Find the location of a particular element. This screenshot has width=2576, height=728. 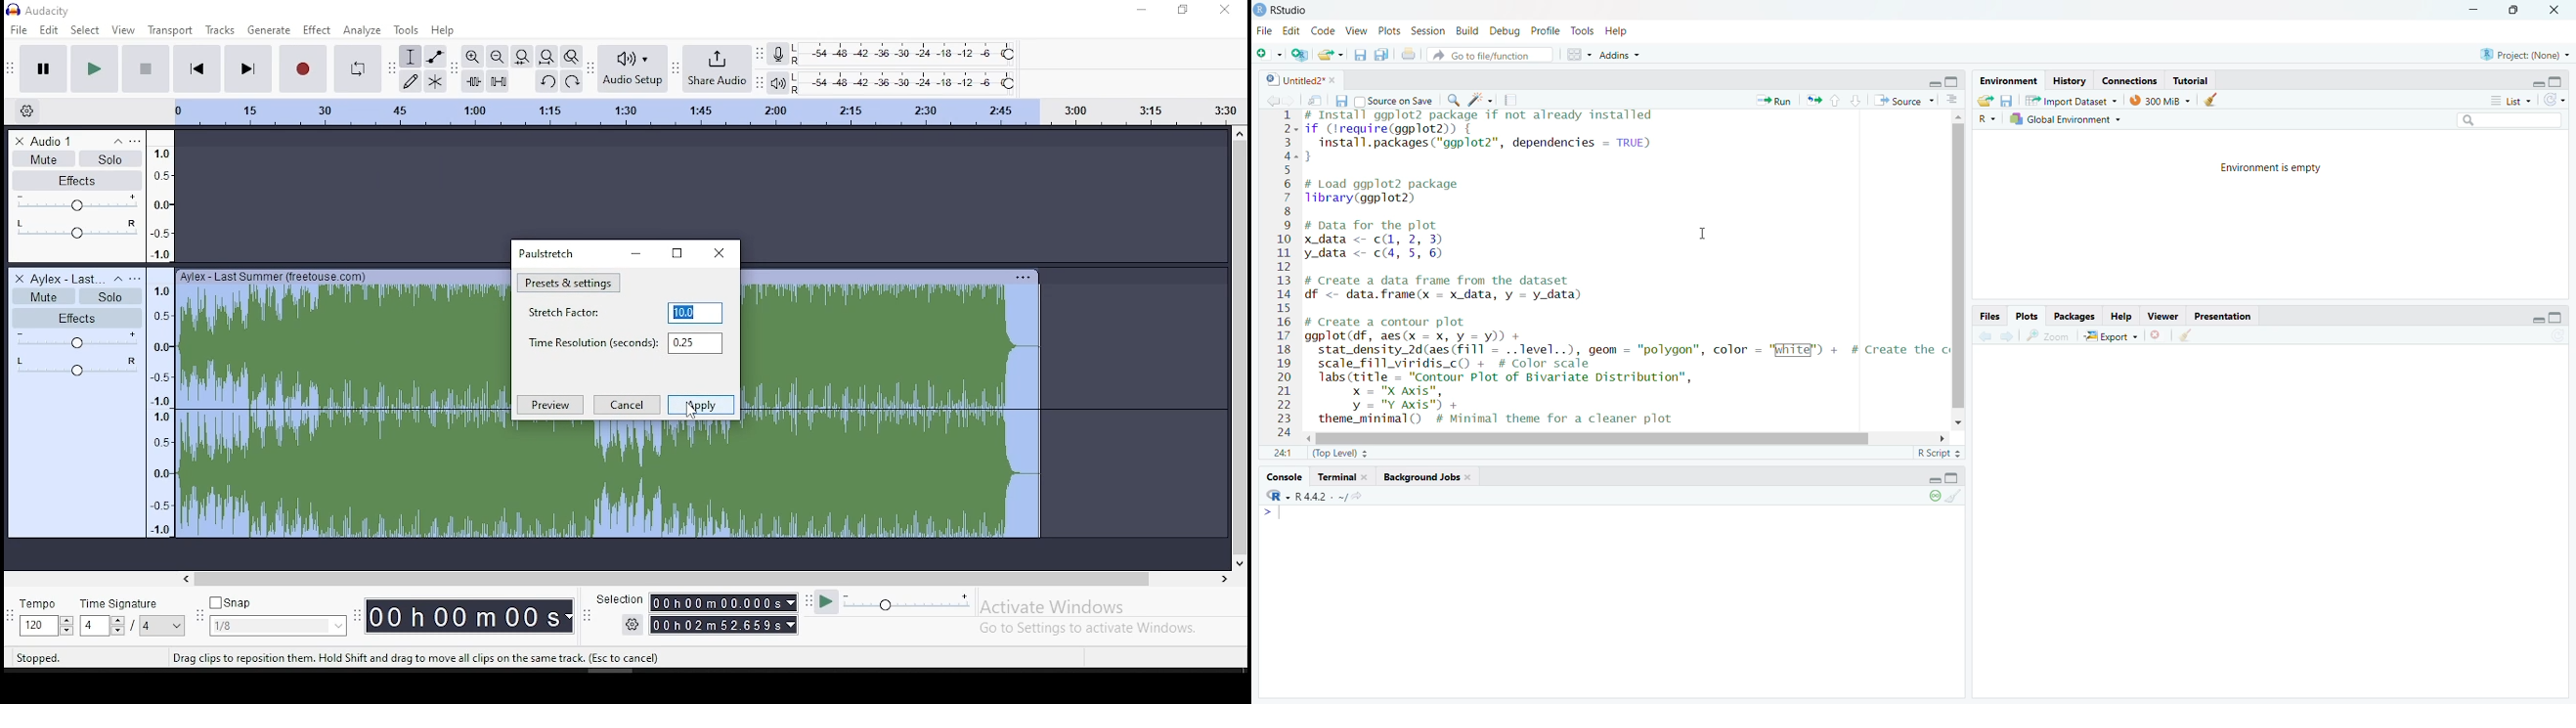

zoom is located at coordinates (2048, 336).